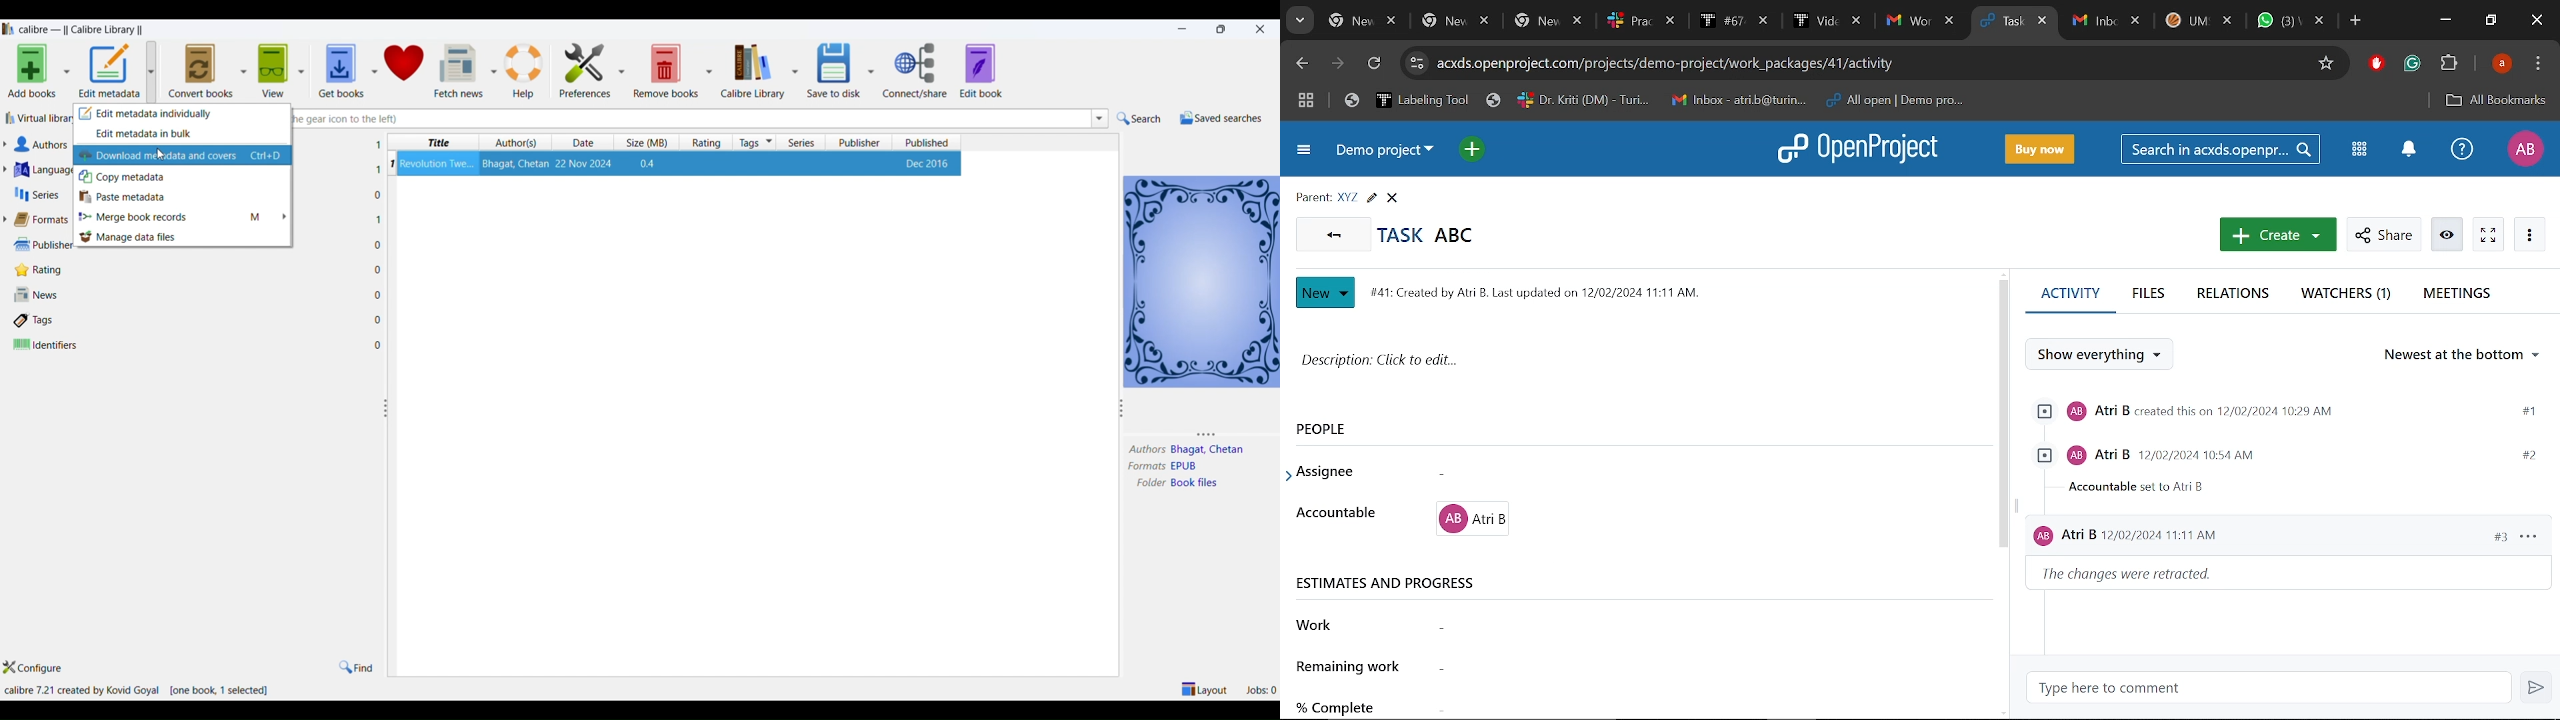  Describe the element at coordinates (379, 345) in the screenshot. I see `0` at that location.